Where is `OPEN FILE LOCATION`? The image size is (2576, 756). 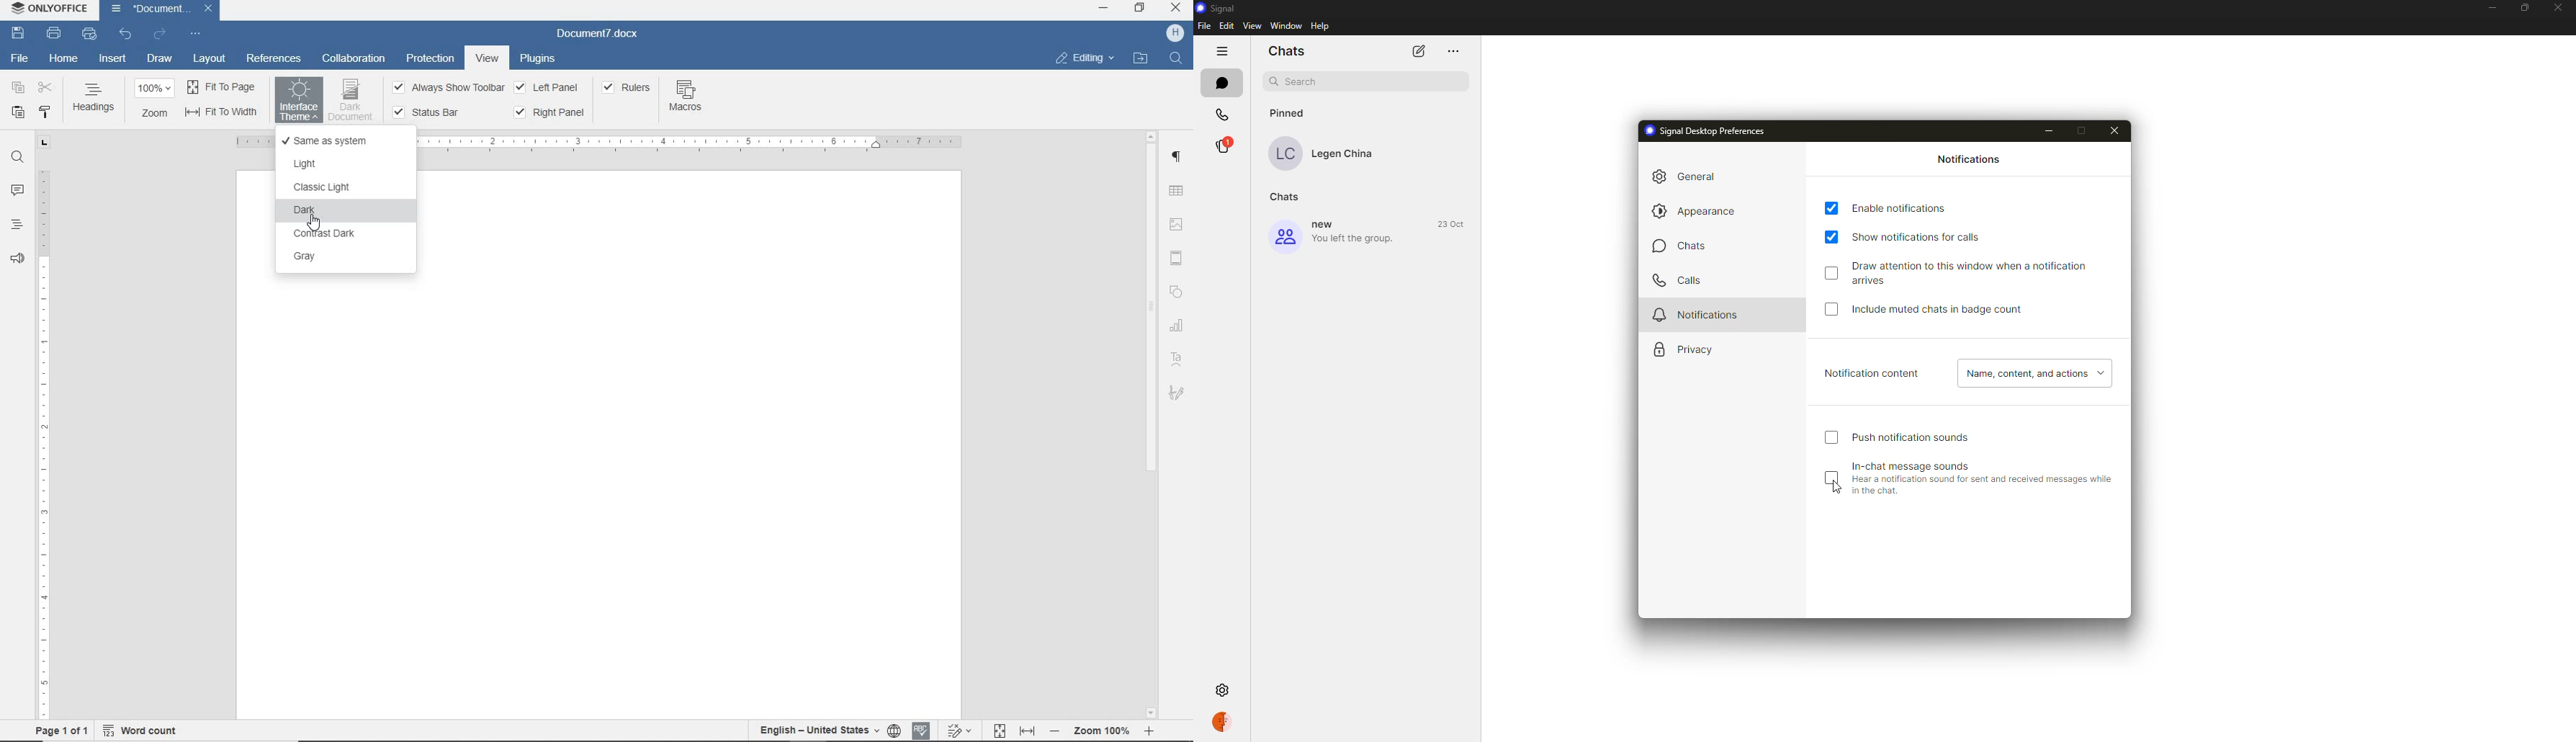
OPEN FILE LOCATION is located at coordinates (1142, 60).